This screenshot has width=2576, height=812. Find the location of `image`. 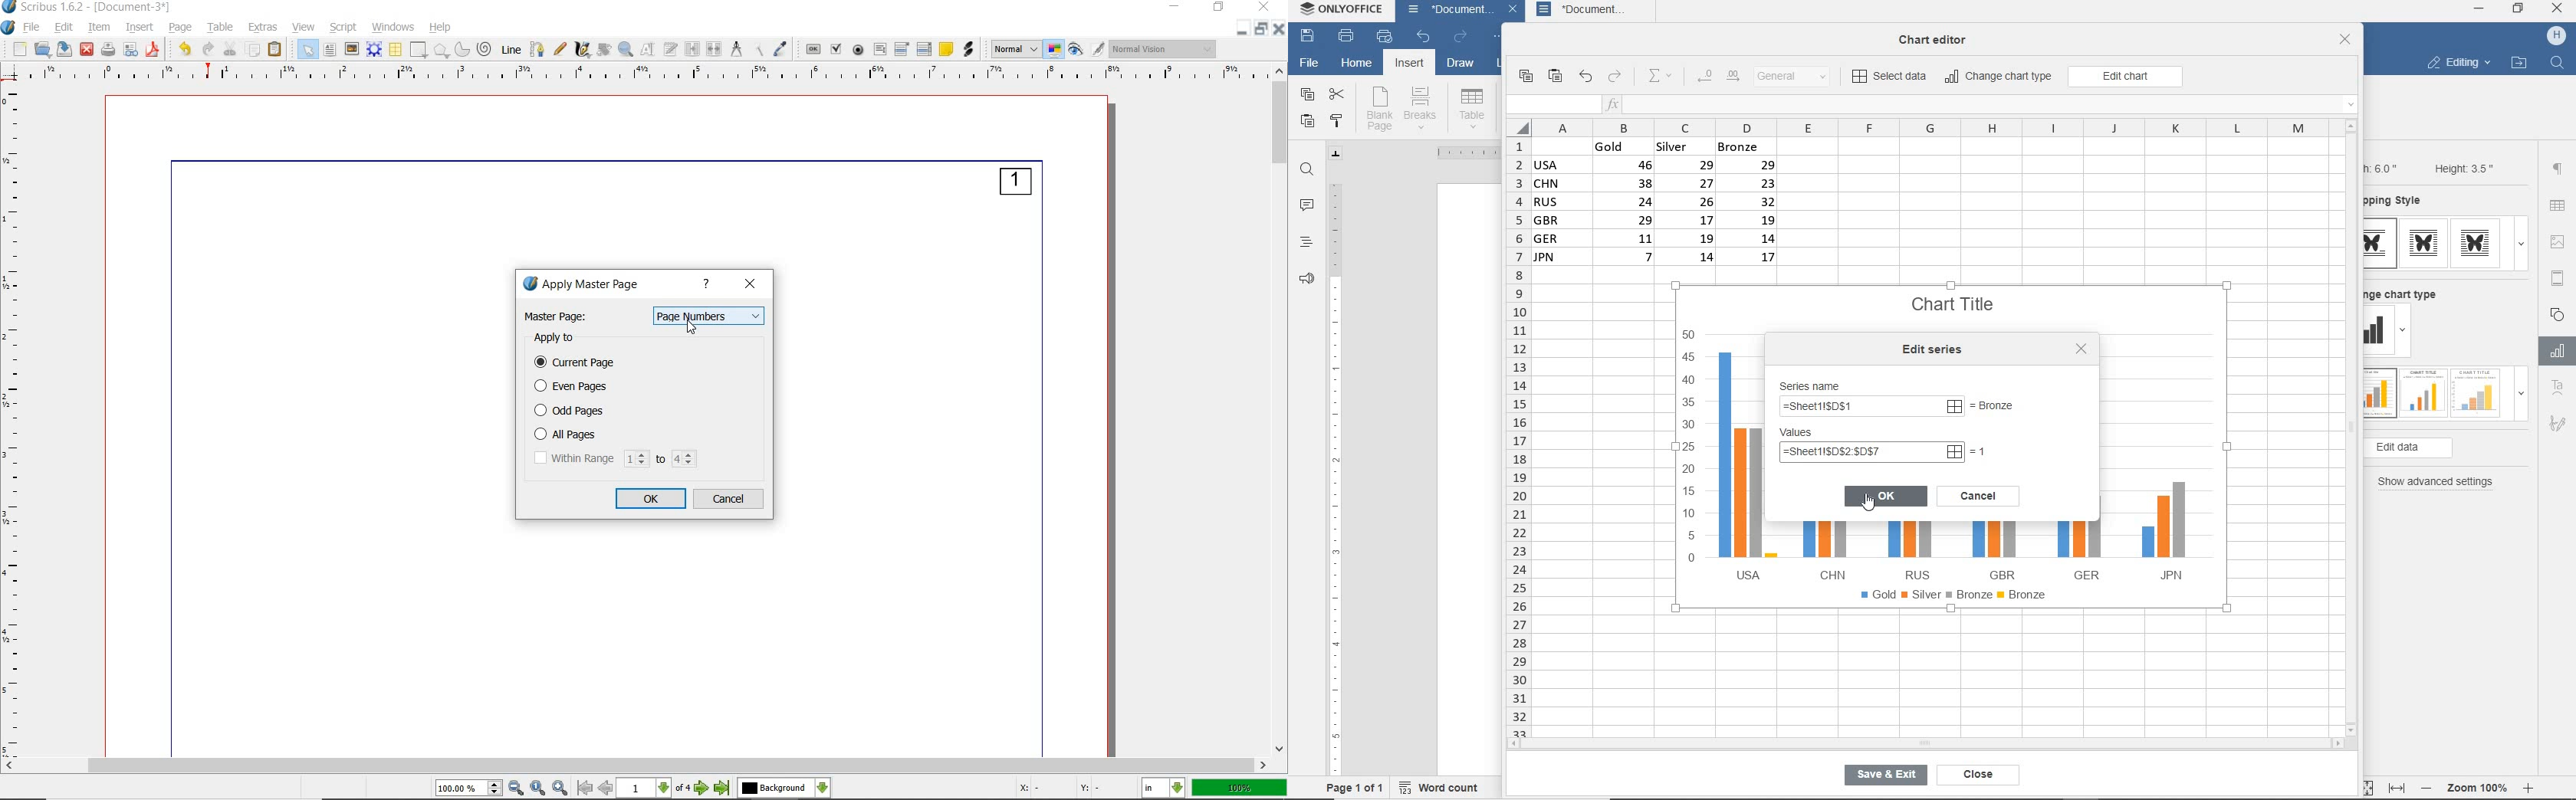

image is located at coordinates (2560, 241).